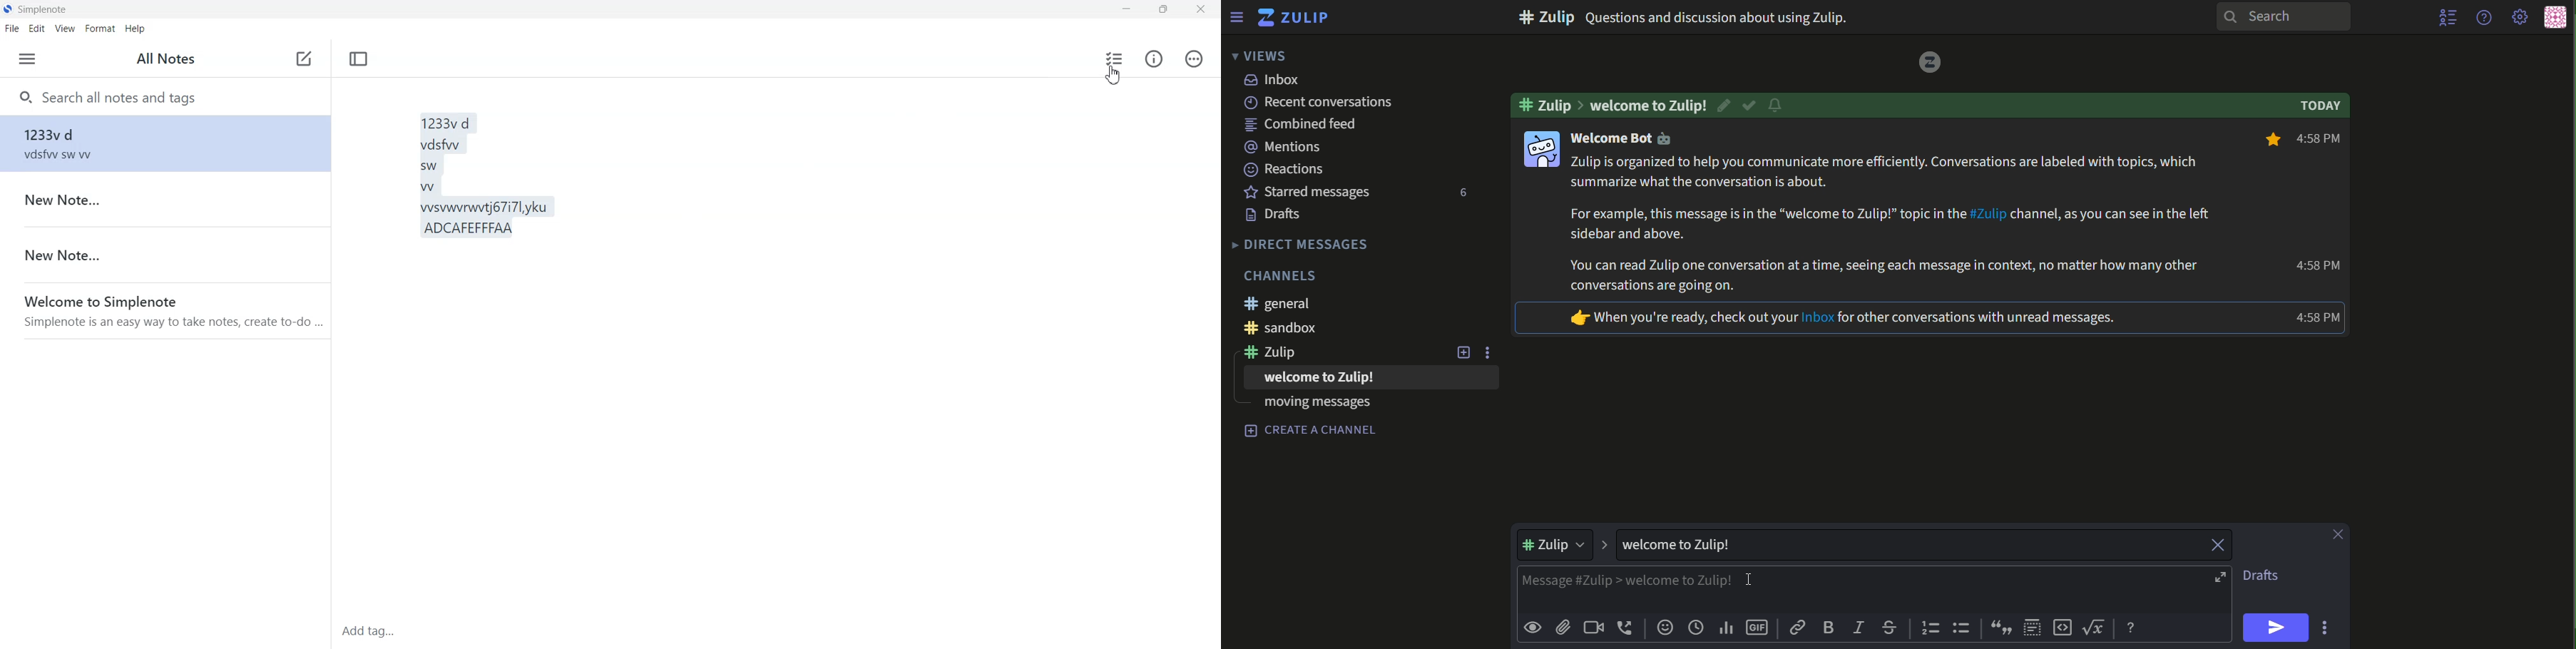  Describe the element at coordinates (1843, 319) in the screenshot. I see `text` at that location.